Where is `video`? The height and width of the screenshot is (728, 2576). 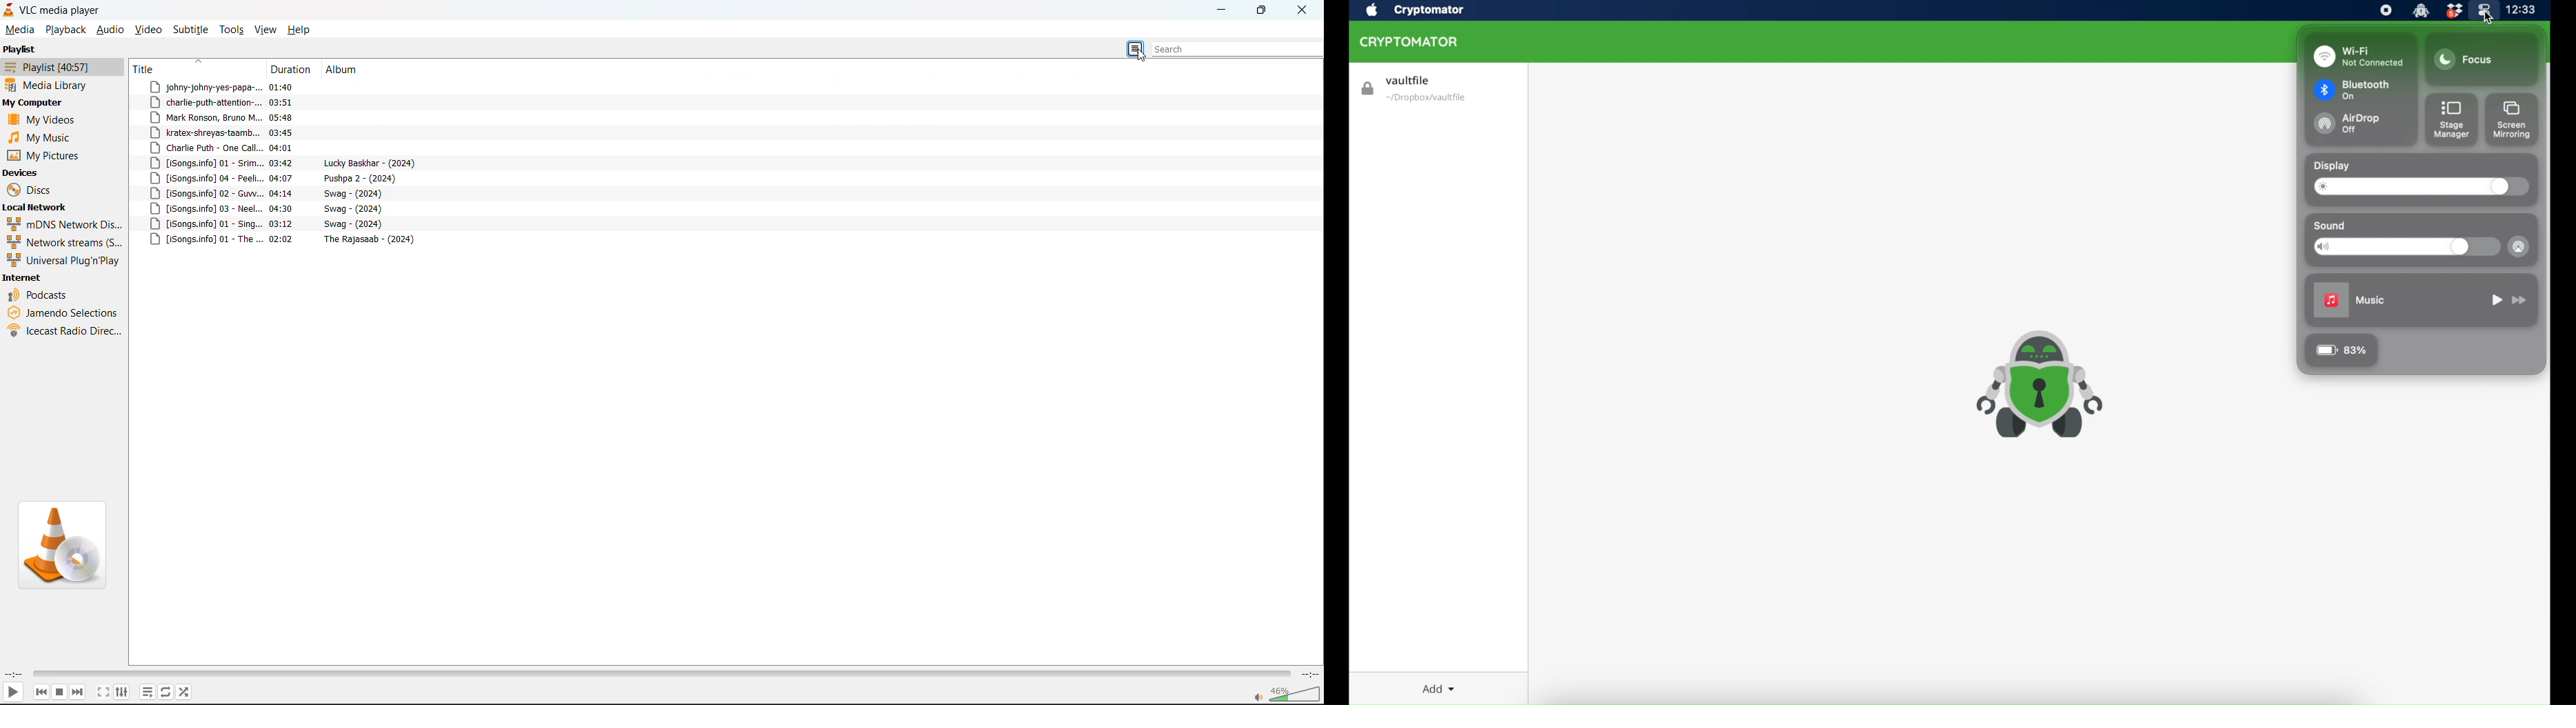
video is located at coordinates (148, 30).